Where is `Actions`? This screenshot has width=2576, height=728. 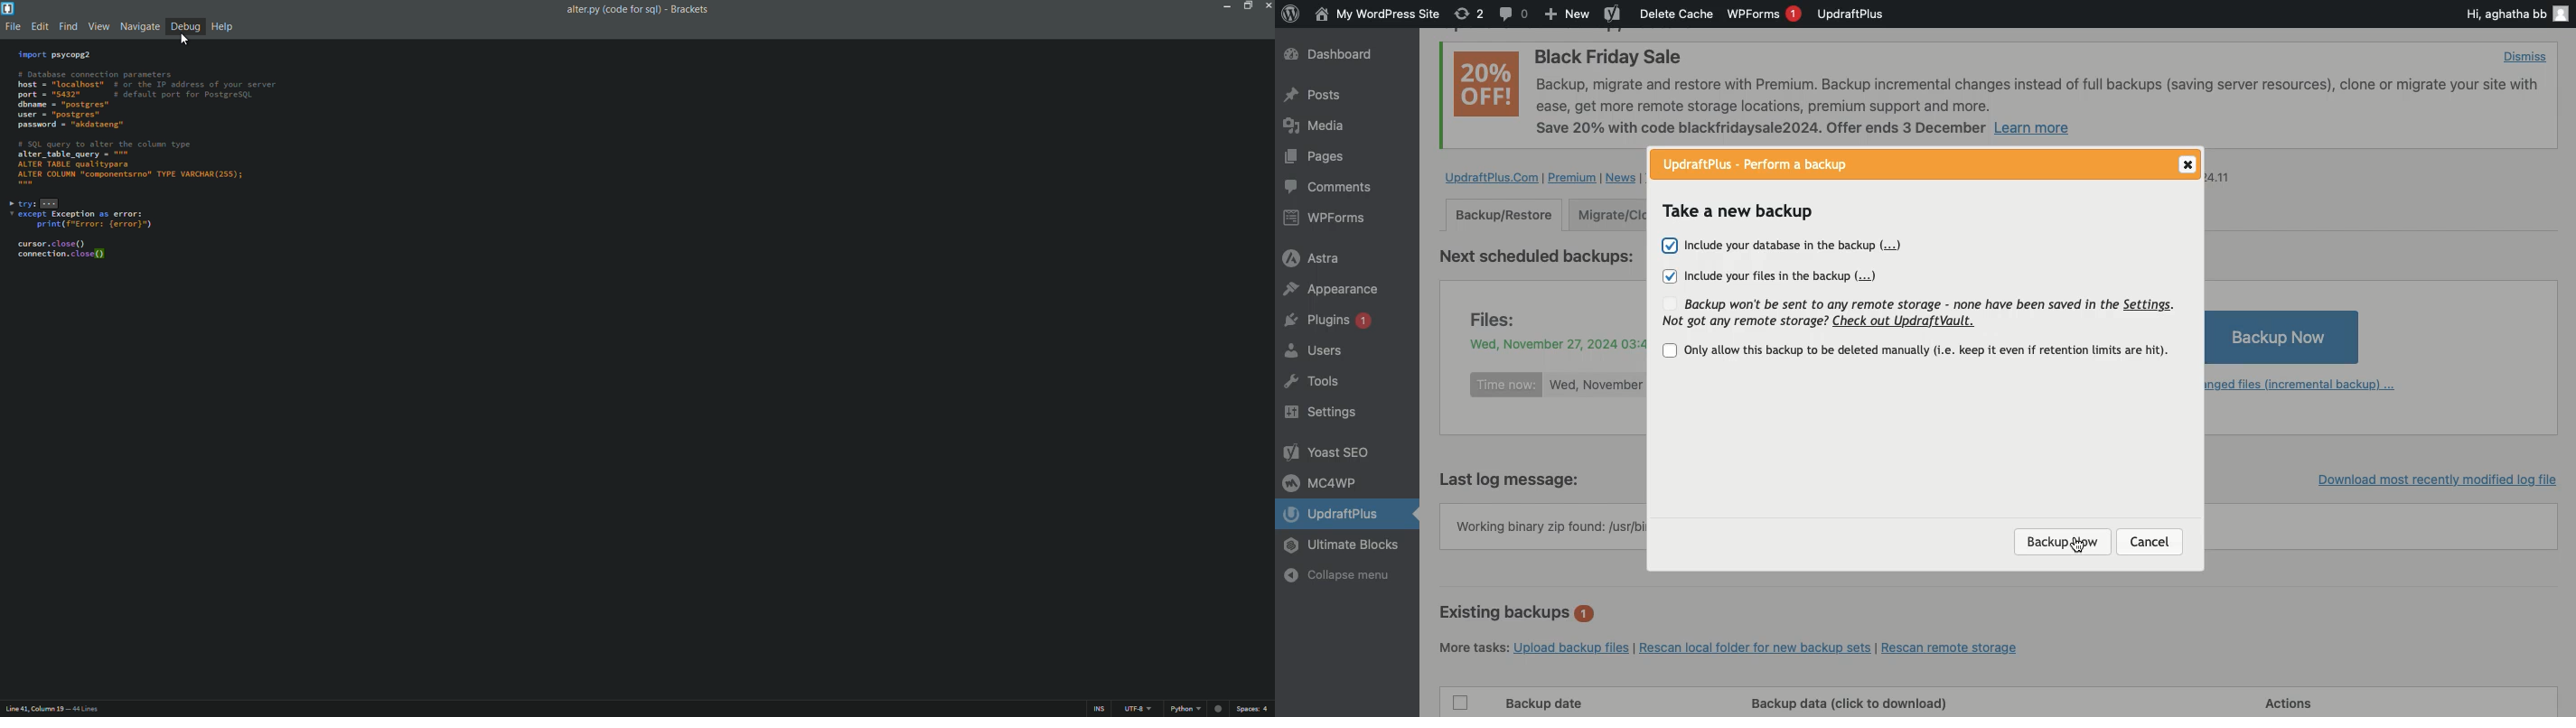 Actions is located at coordinates (2283, 703).